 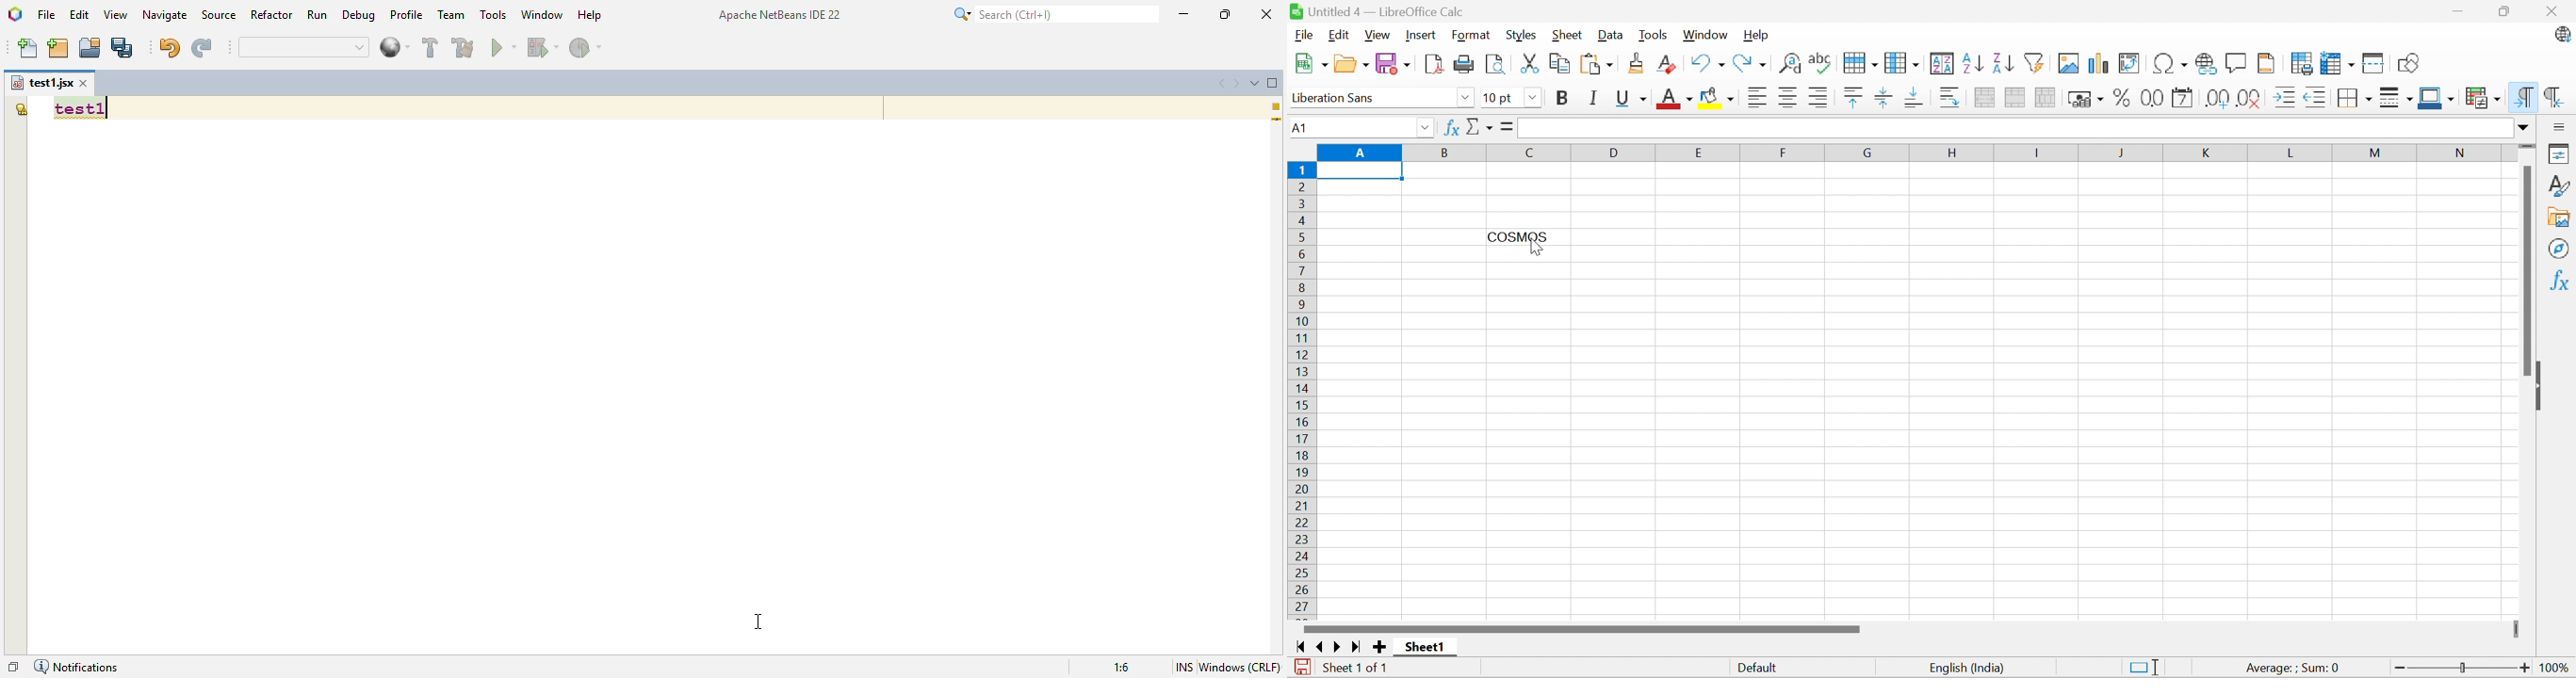 What do you see at coordinates (2315, 98) in the screenshot?
I see `Decrease Indent` at bounding box center [2315, 98].